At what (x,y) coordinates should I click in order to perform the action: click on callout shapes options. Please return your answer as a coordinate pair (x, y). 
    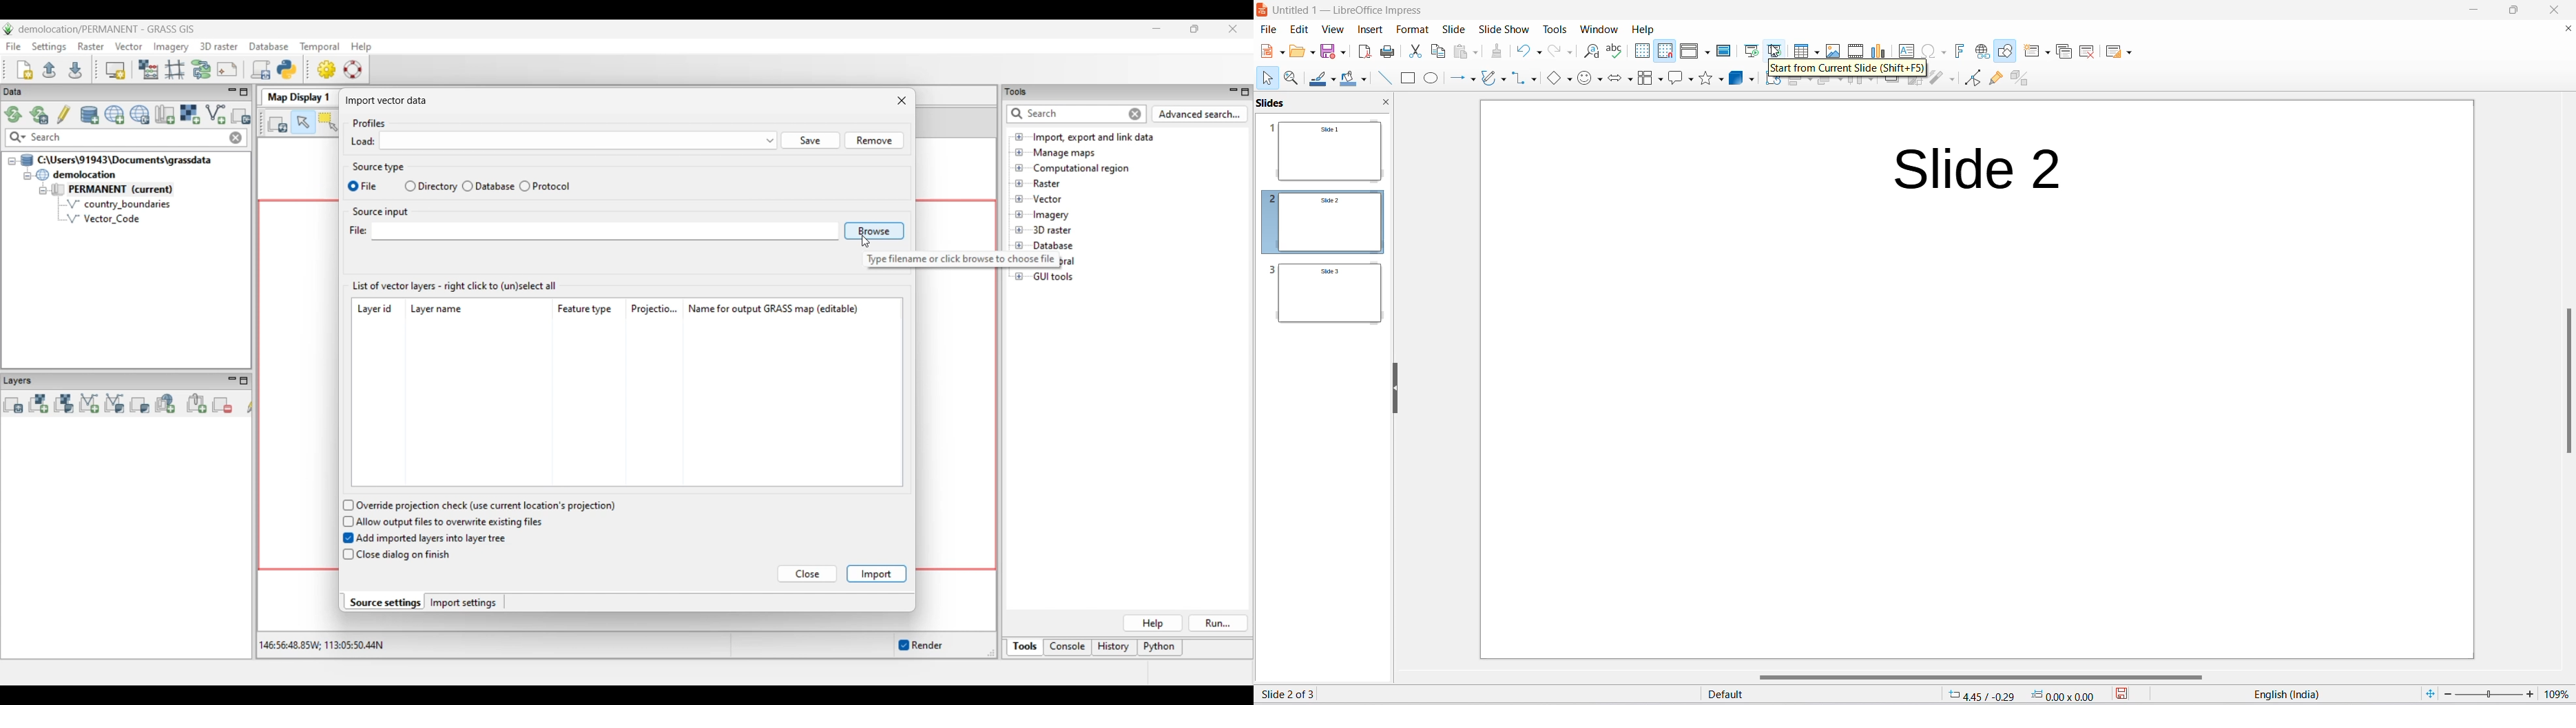
    Looking at the image, I should click on (1689, 81).